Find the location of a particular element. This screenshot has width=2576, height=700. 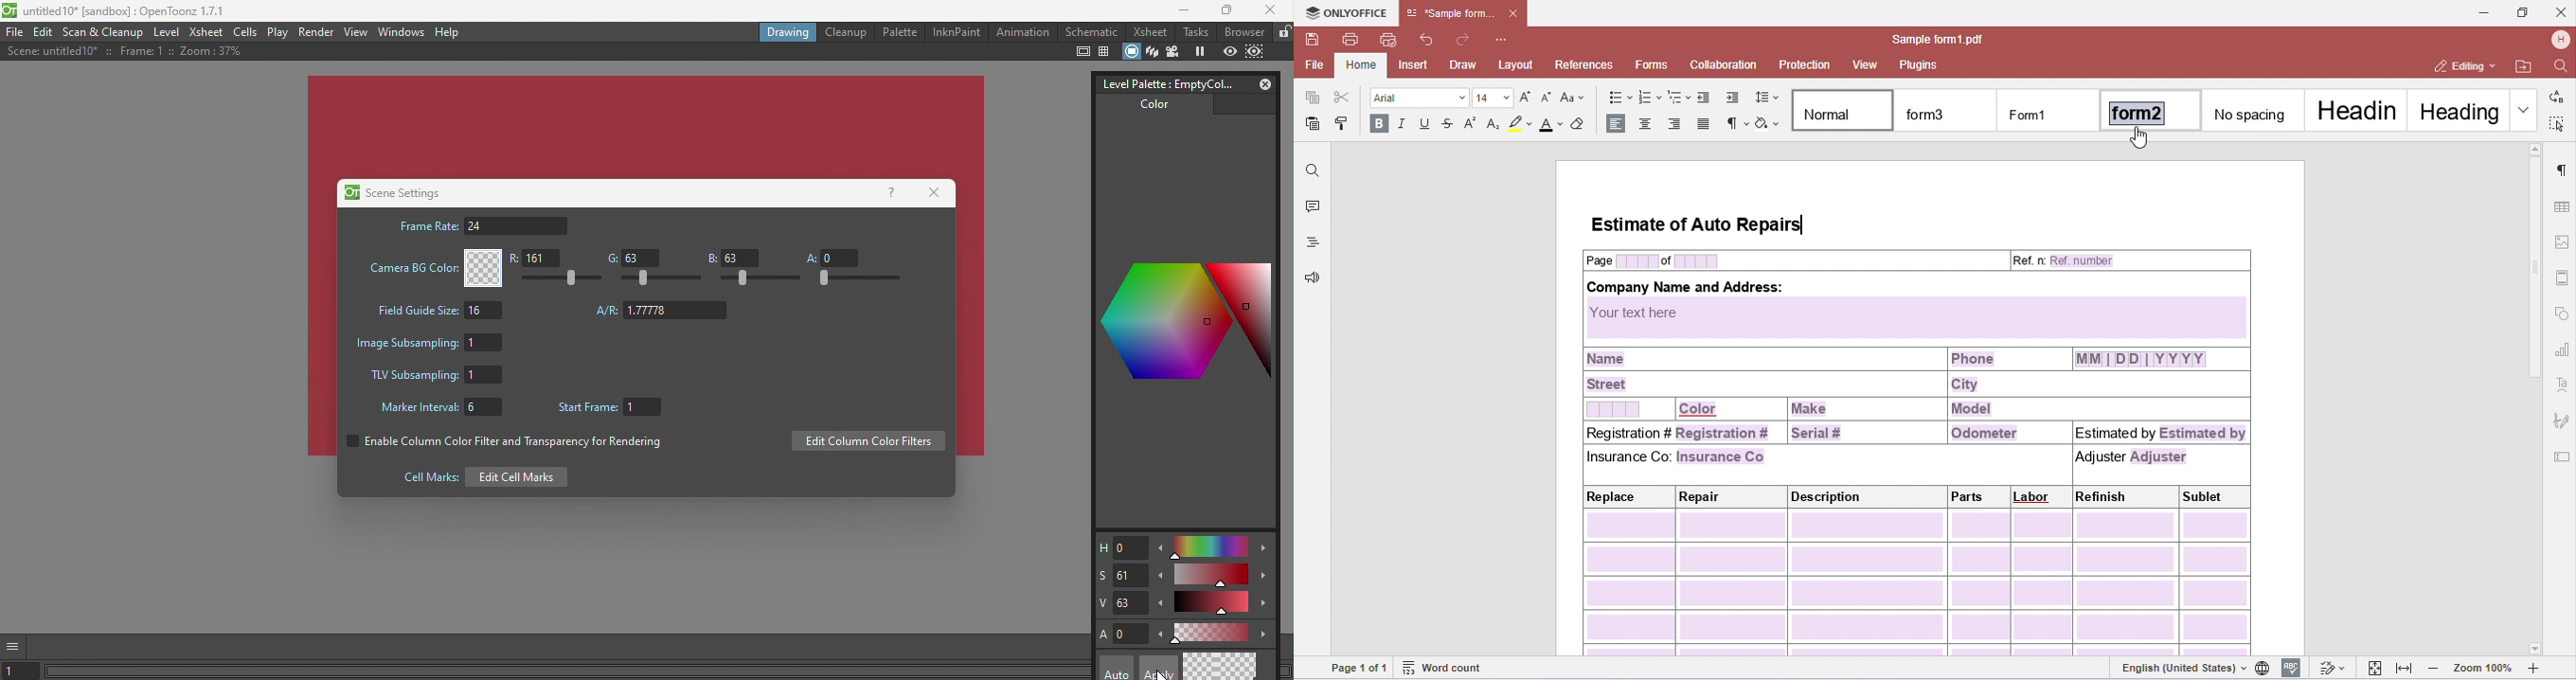

Increase is located at coordinates (1266, 635).